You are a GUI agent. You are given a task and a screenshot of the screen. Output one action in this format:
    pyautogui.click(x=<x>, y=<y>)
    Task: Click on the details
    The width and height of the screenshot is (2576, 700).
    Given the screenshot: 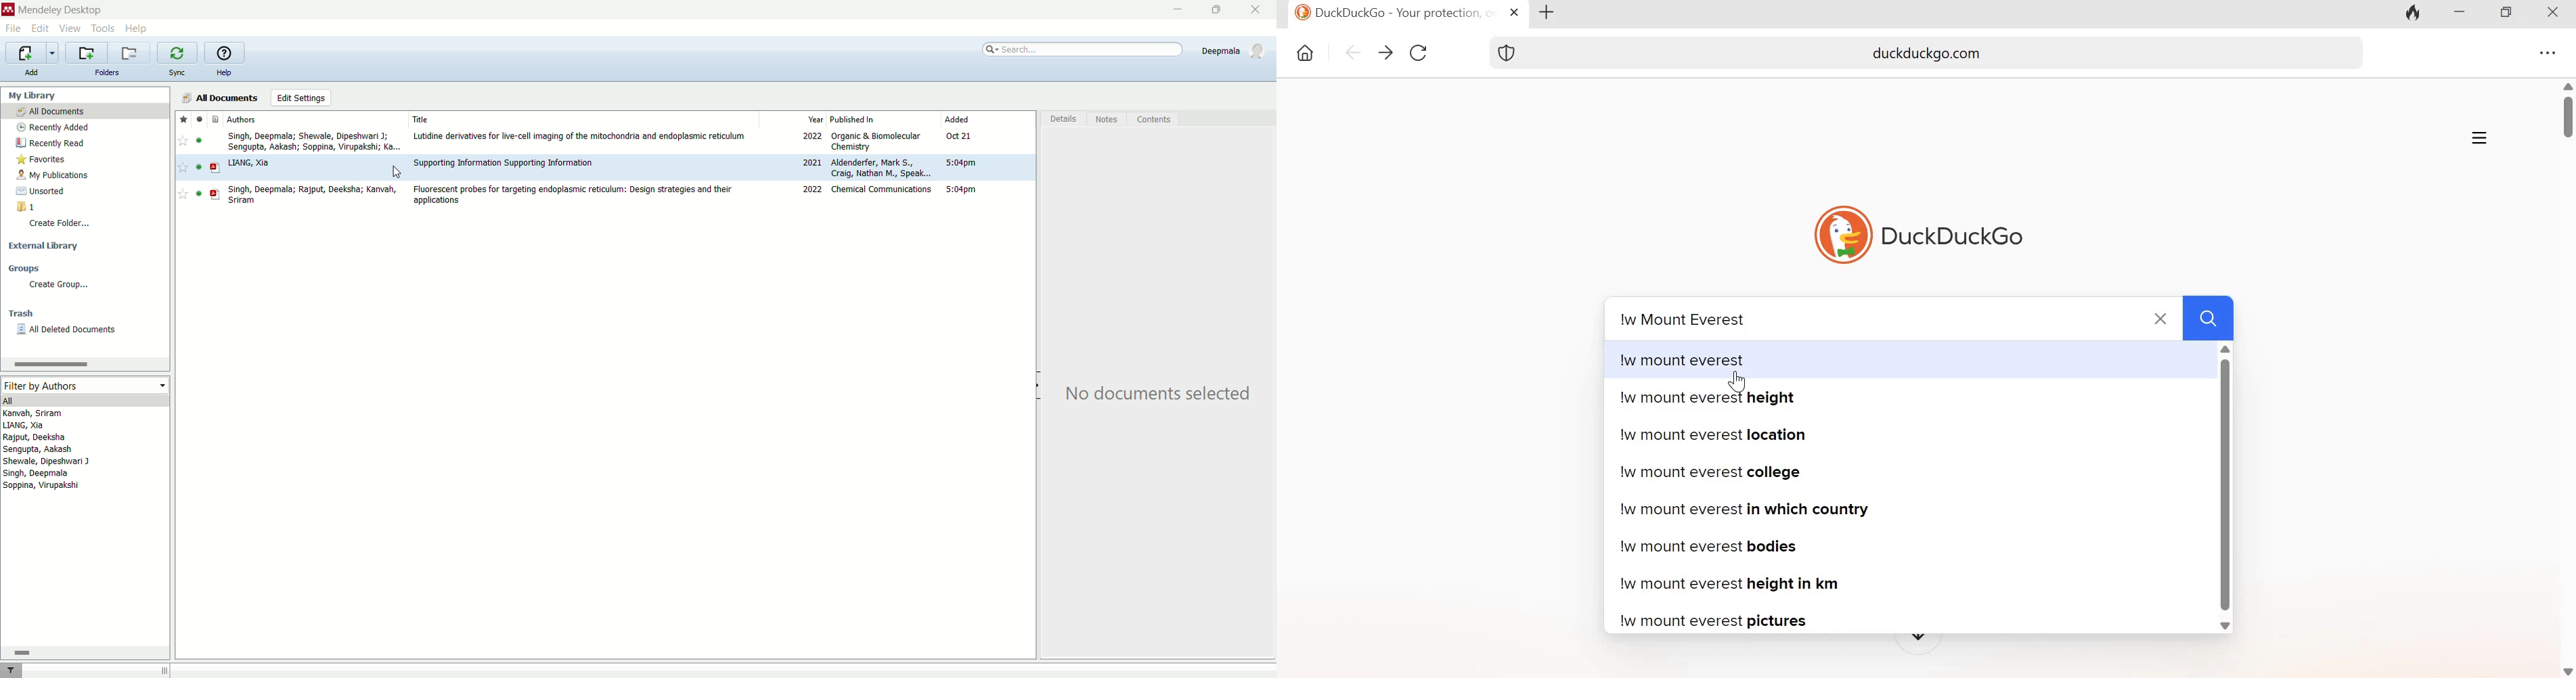 What is the action you would take?
    pyautogui.click(x=1063, y=120)
    